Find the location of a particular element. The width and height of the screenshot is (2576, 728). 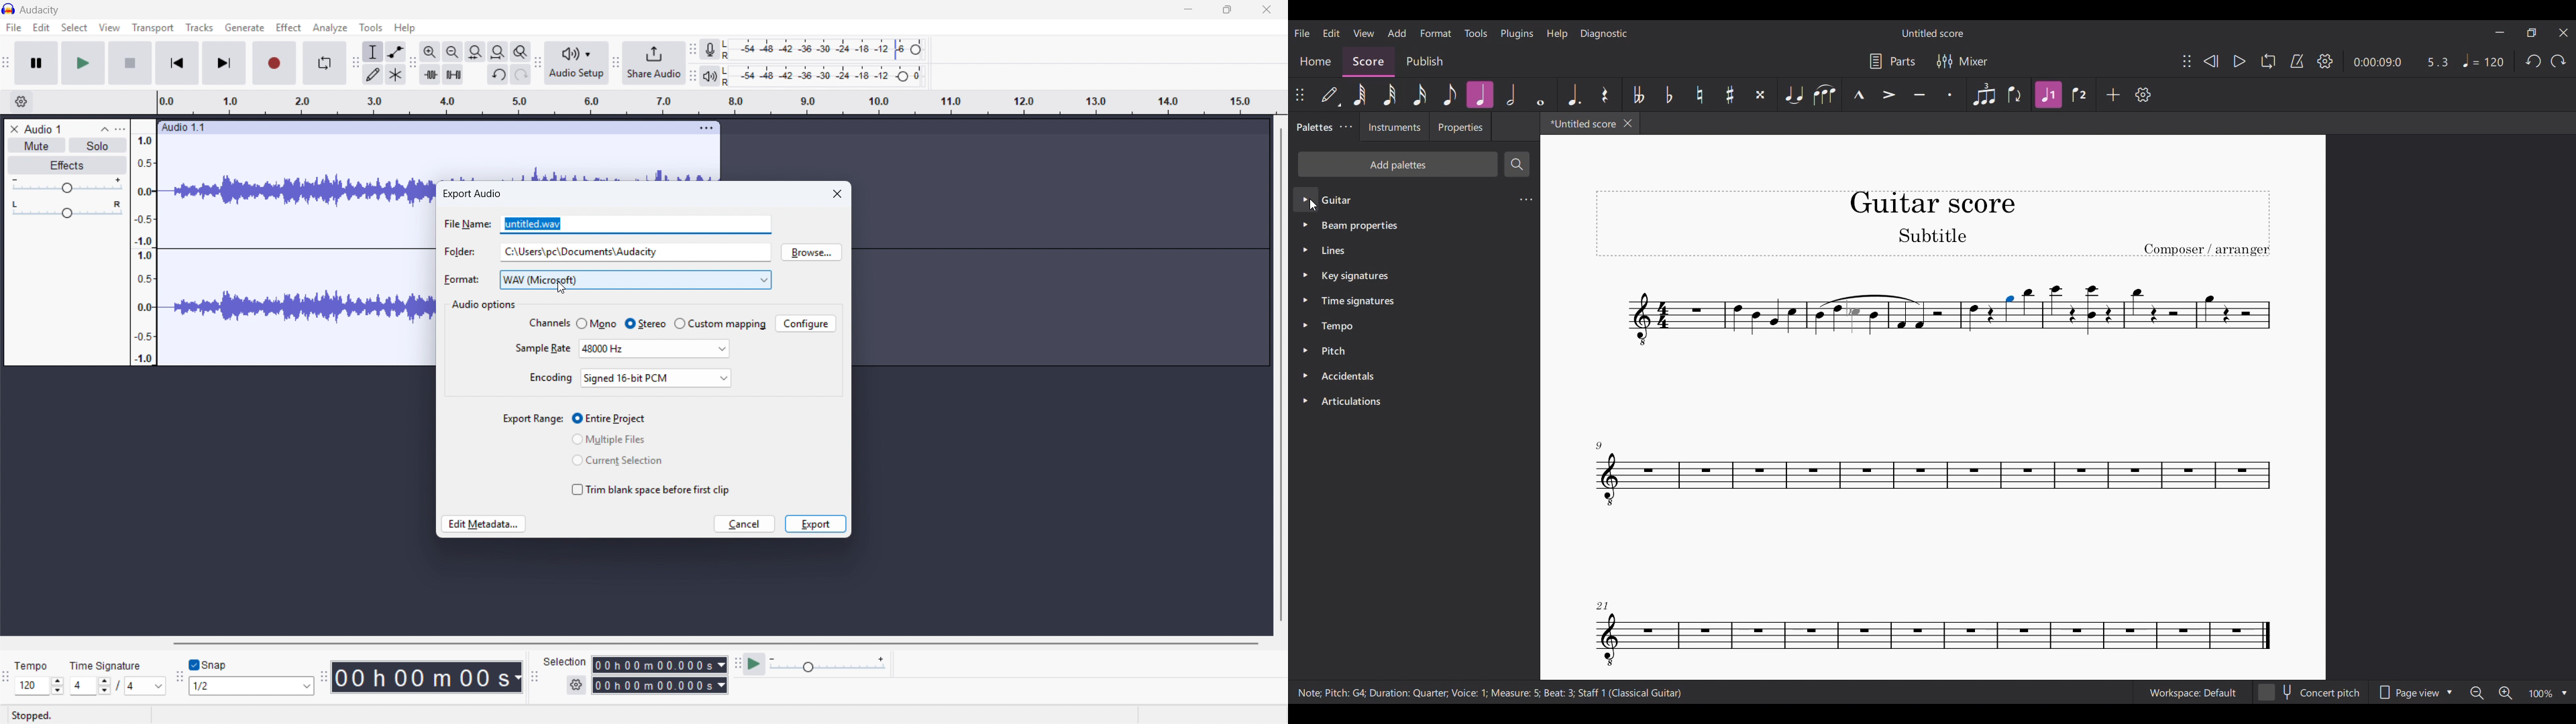

Track control panel menu  is located at coordinates (120, 129).